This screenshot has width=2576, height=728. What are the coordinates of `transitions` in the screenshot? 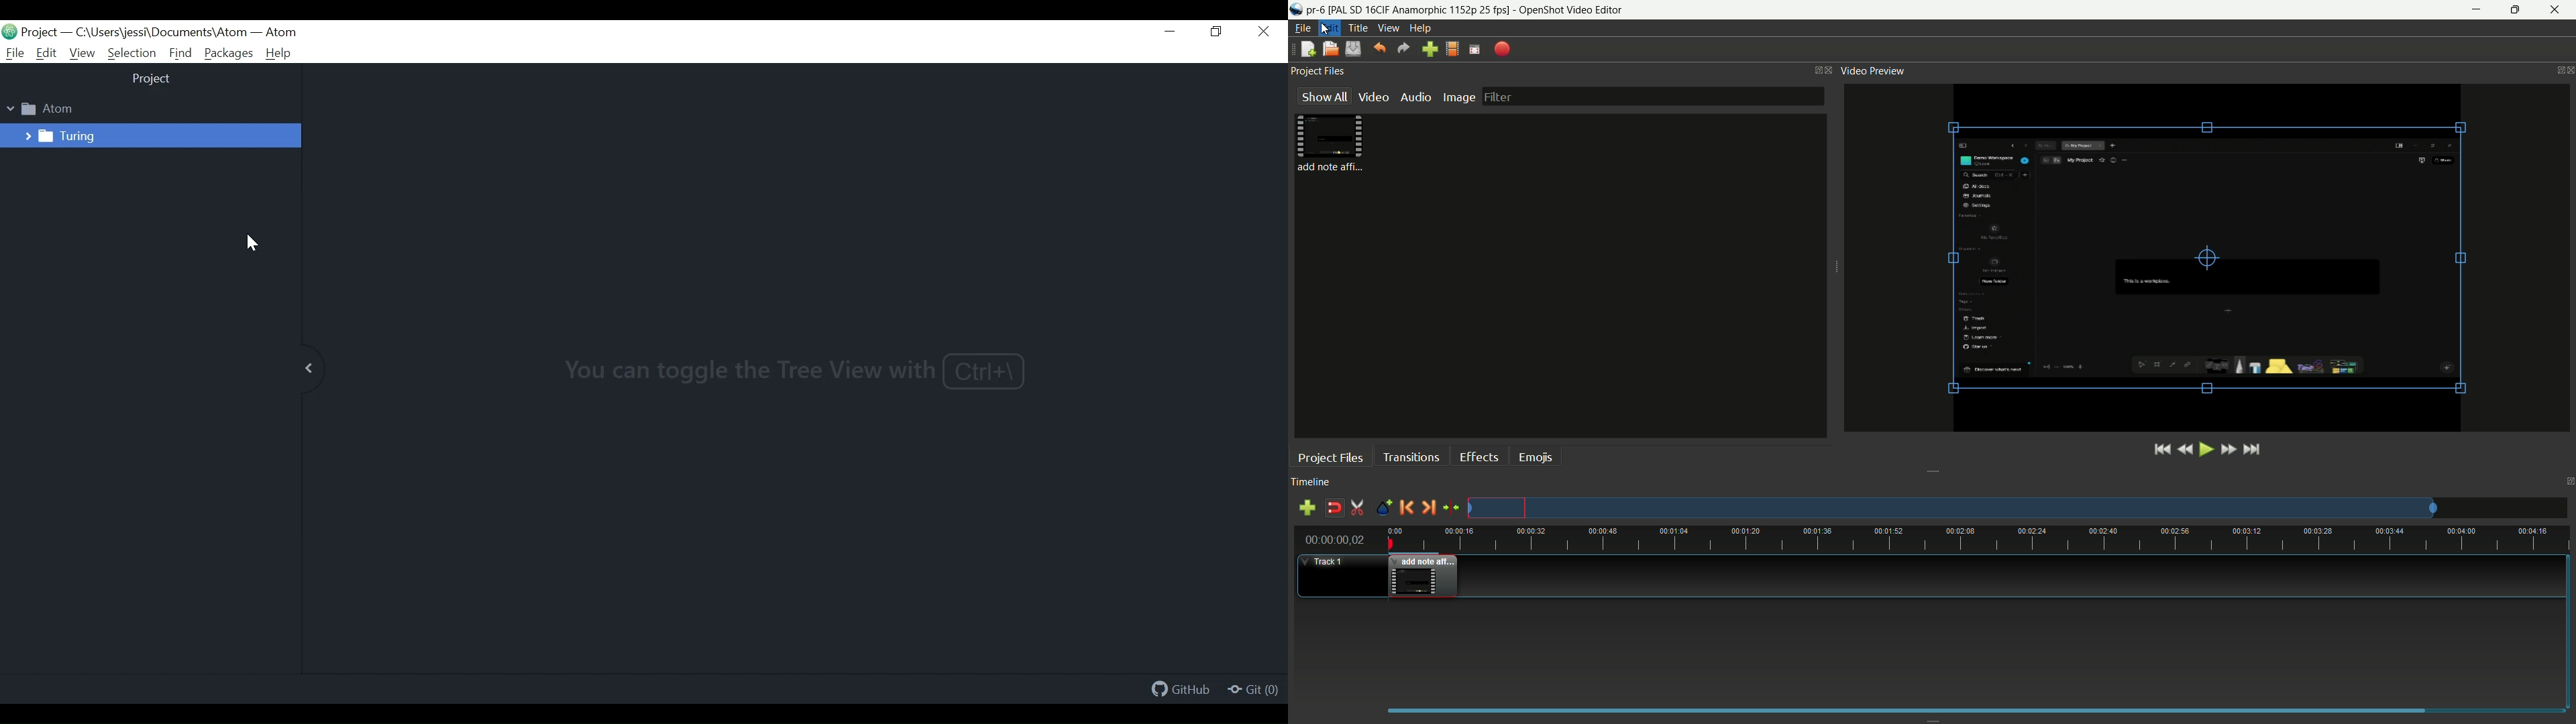 It's located at (1411, 458).